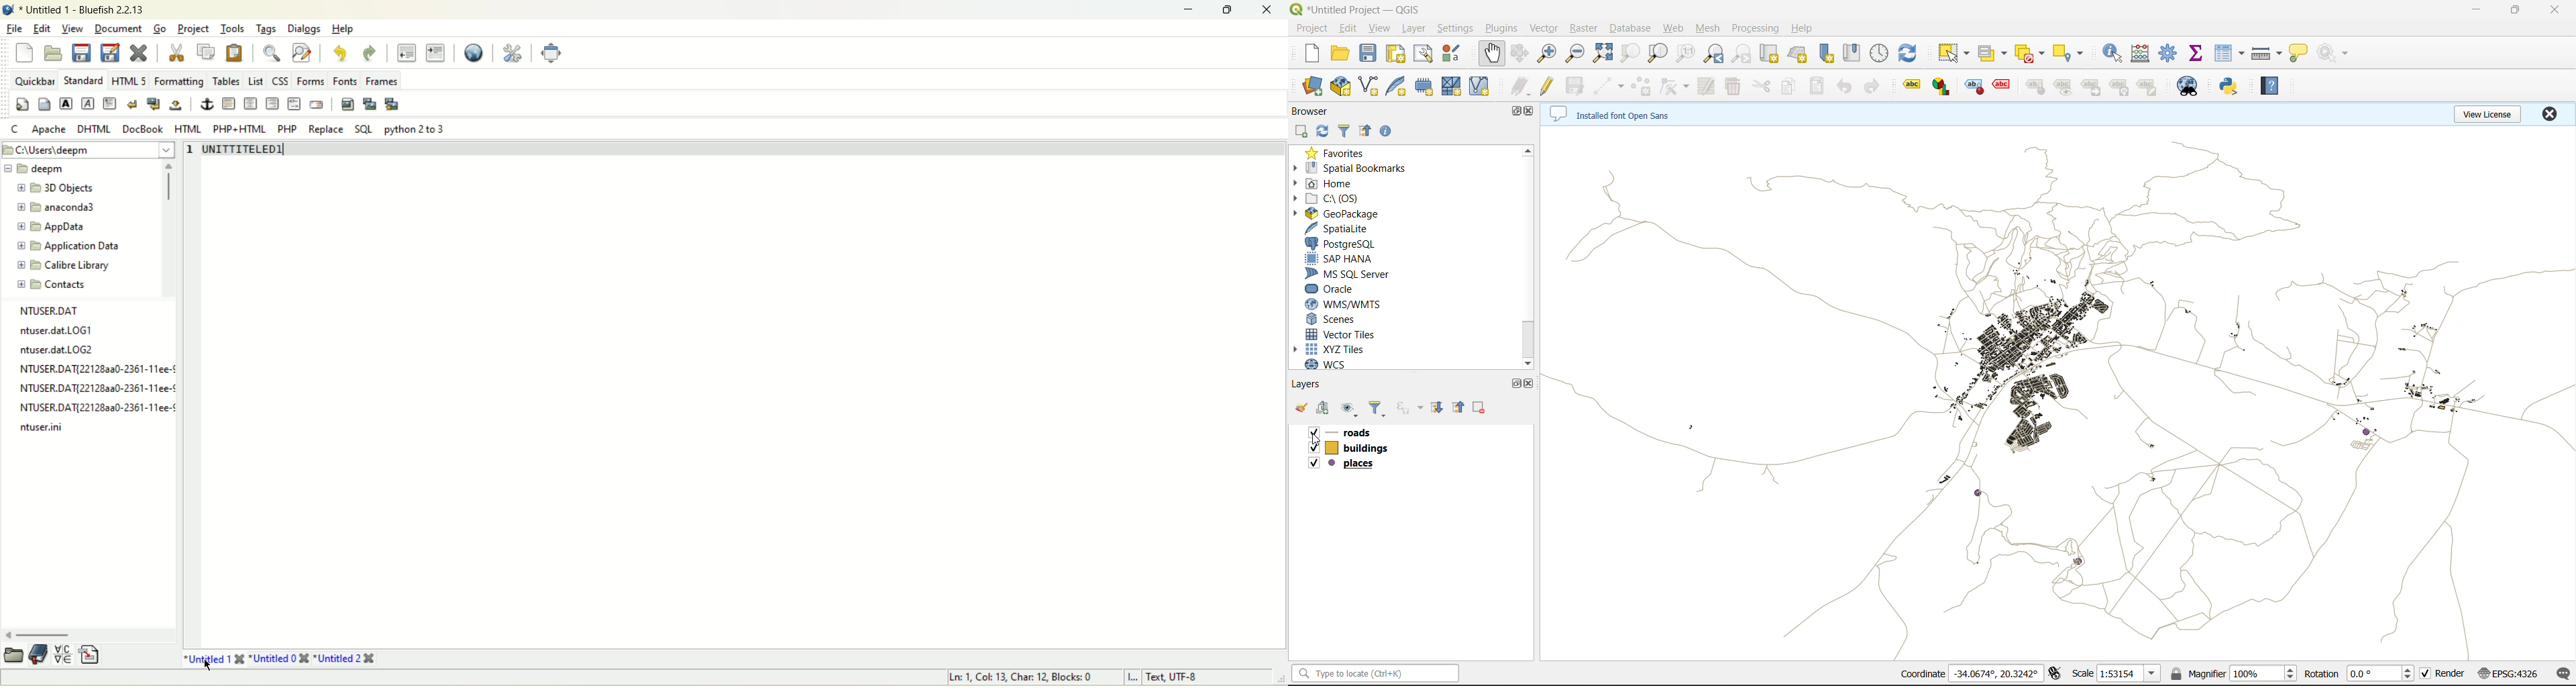  I want to click on emphasized, so click(89, 103).